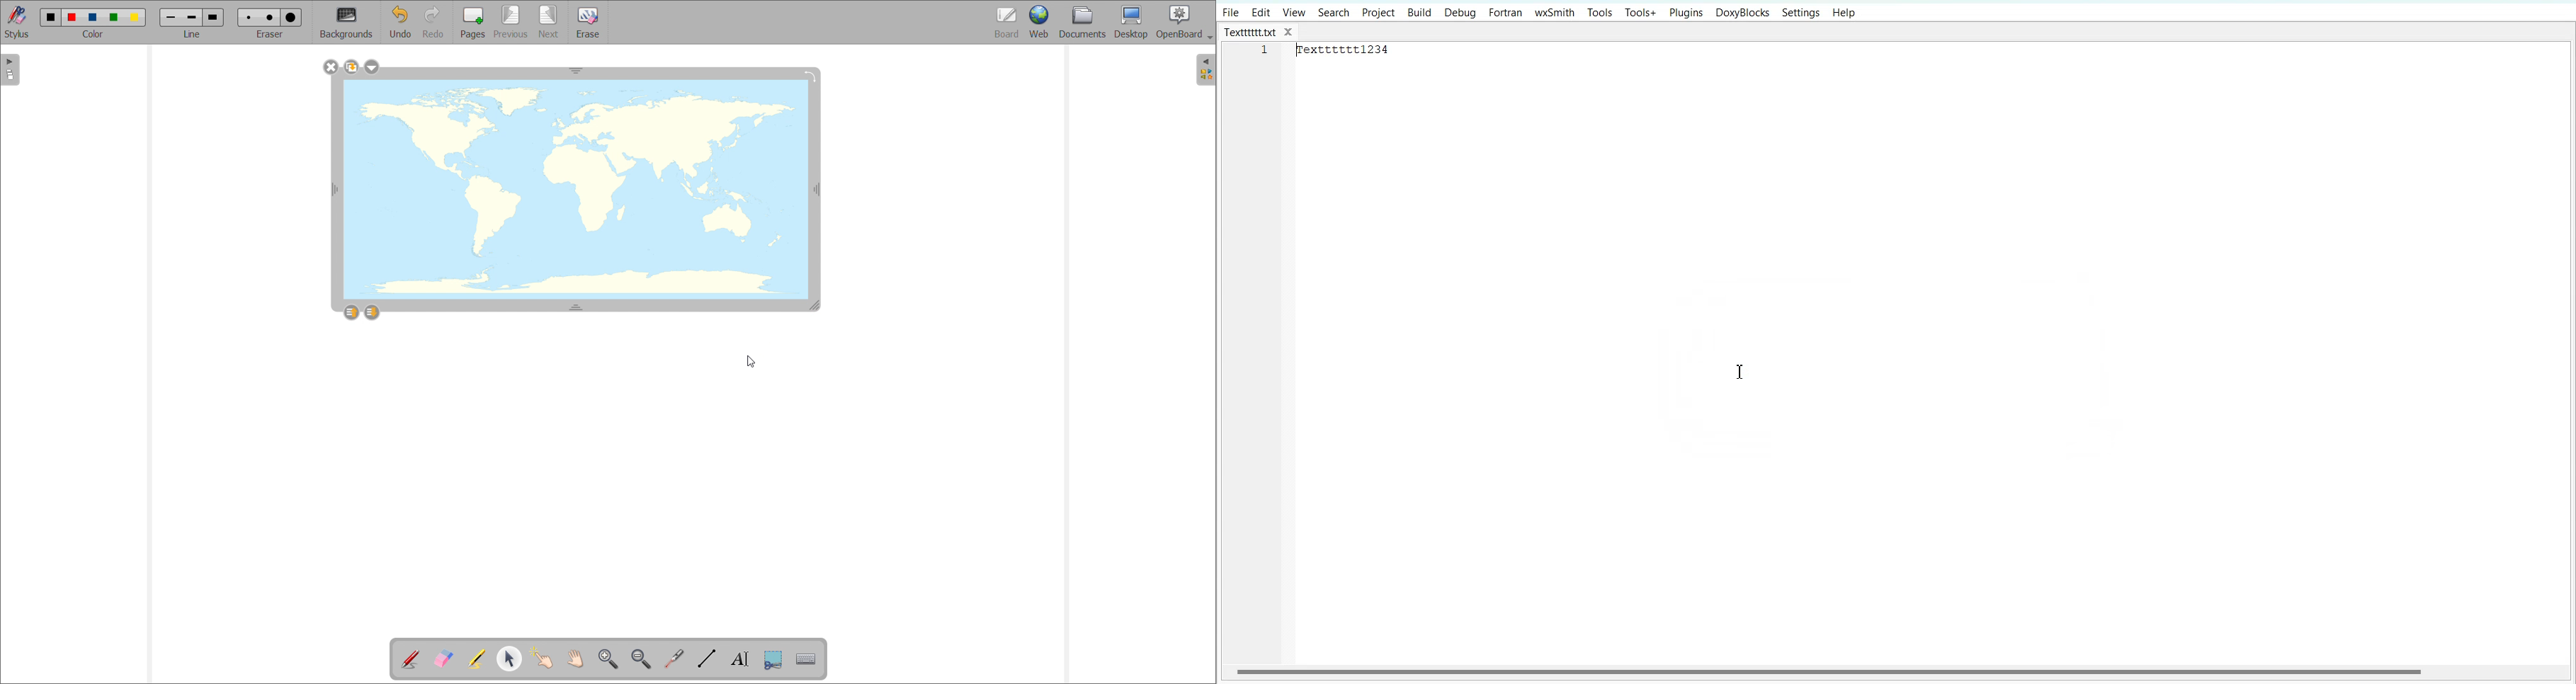 Image resolution: width=2576 pixels, height=700 pixels. I want to click on resize, so click(576, 70).